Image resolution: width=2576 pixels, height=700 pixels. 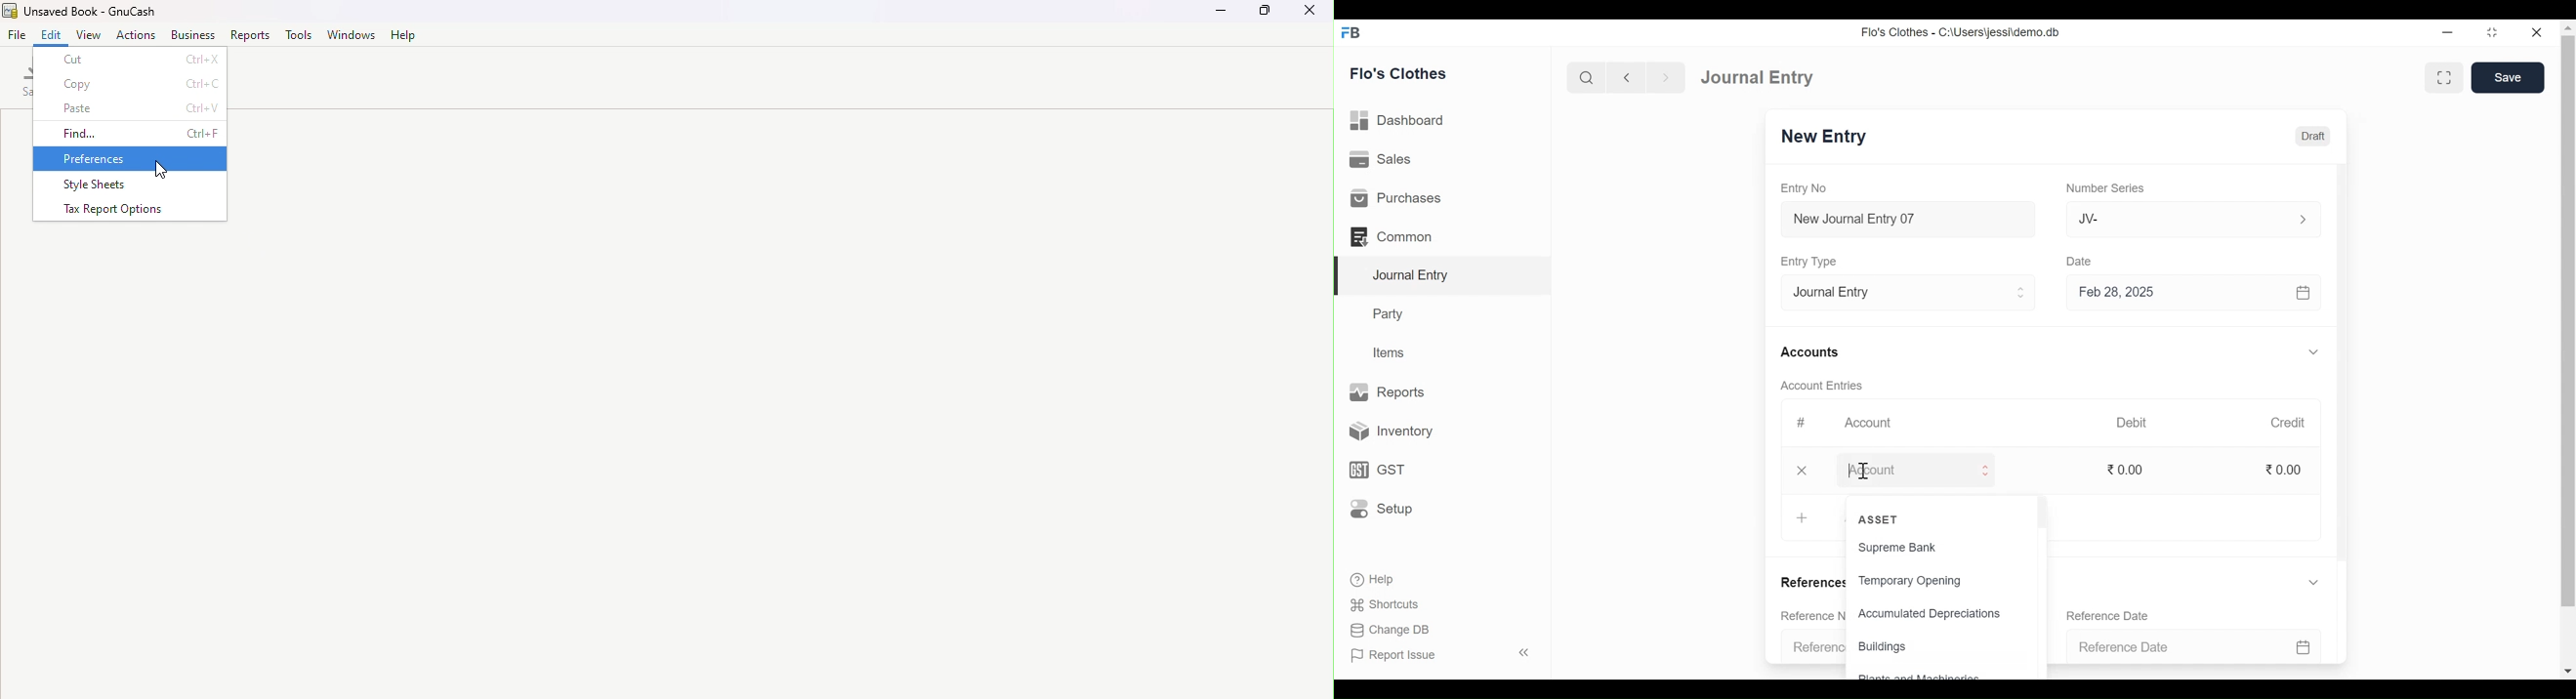 What do you see at coordinates (1382, 159) in the screenshot?
I see `Sales` at bounding box center [1382, 159].